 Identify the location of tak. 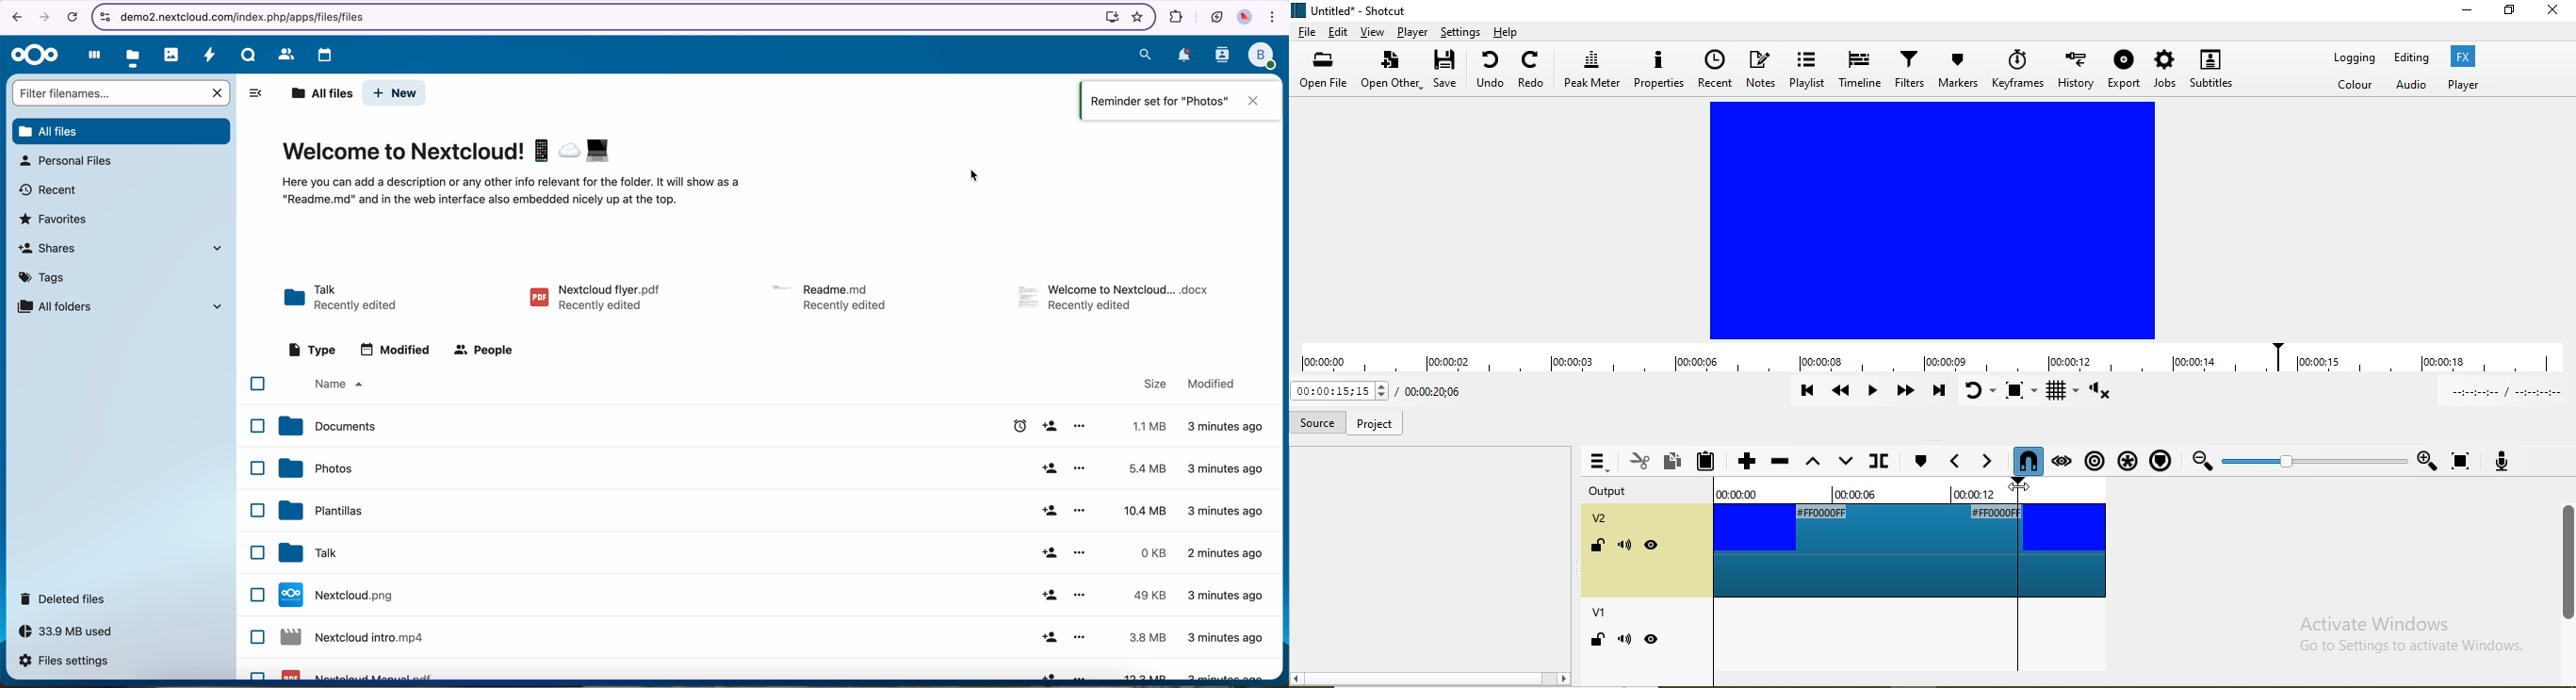
(314, 553).